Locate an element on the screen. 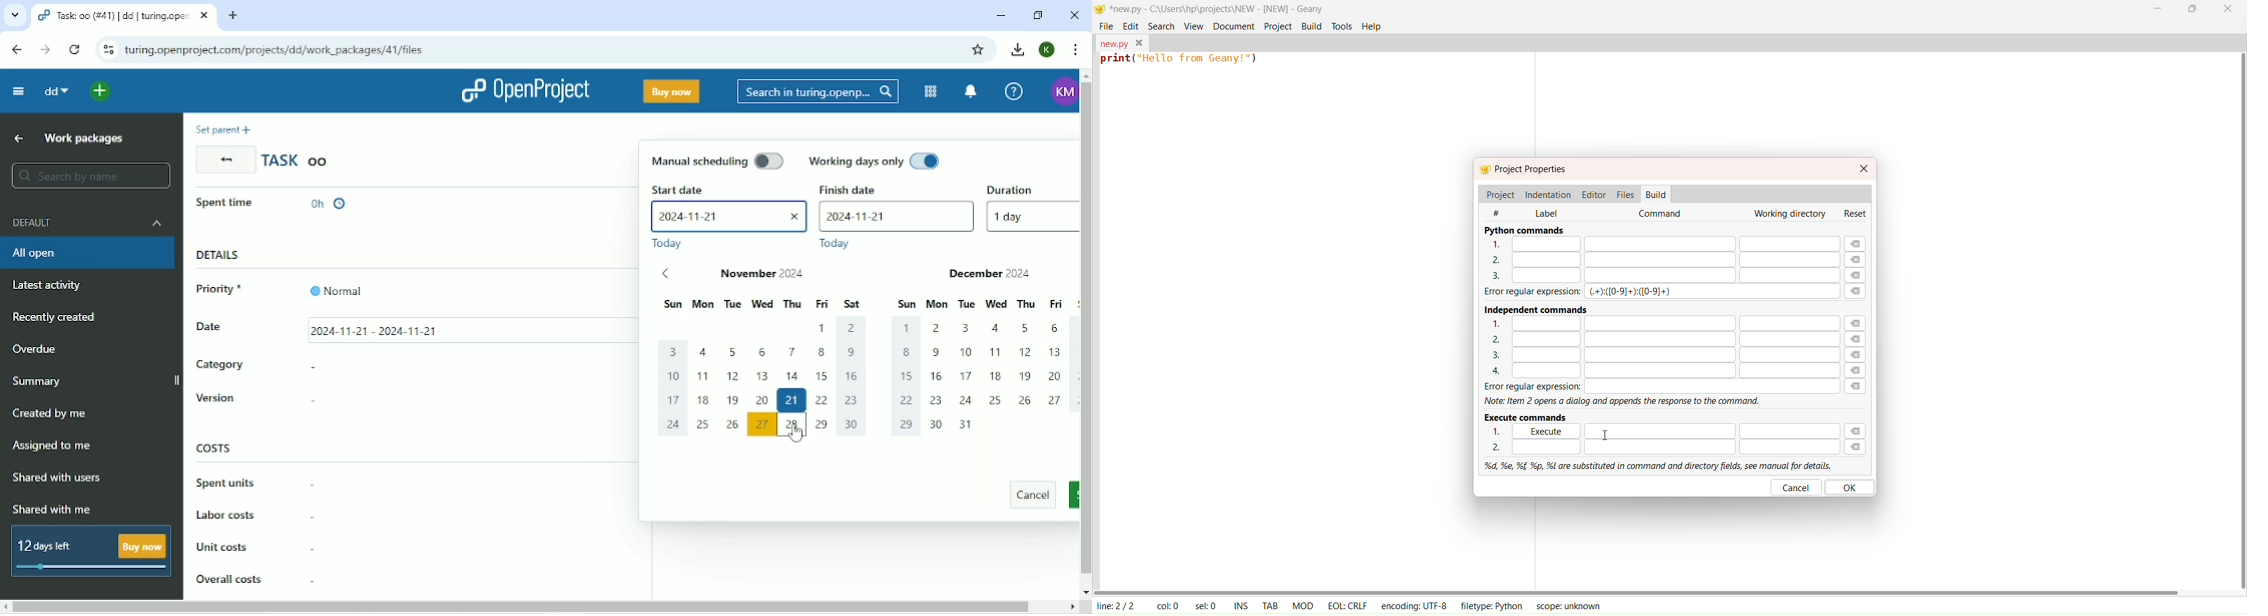 This screenshot has height=616, width=2268. error regular expression is located at coordinates (1655, 386).